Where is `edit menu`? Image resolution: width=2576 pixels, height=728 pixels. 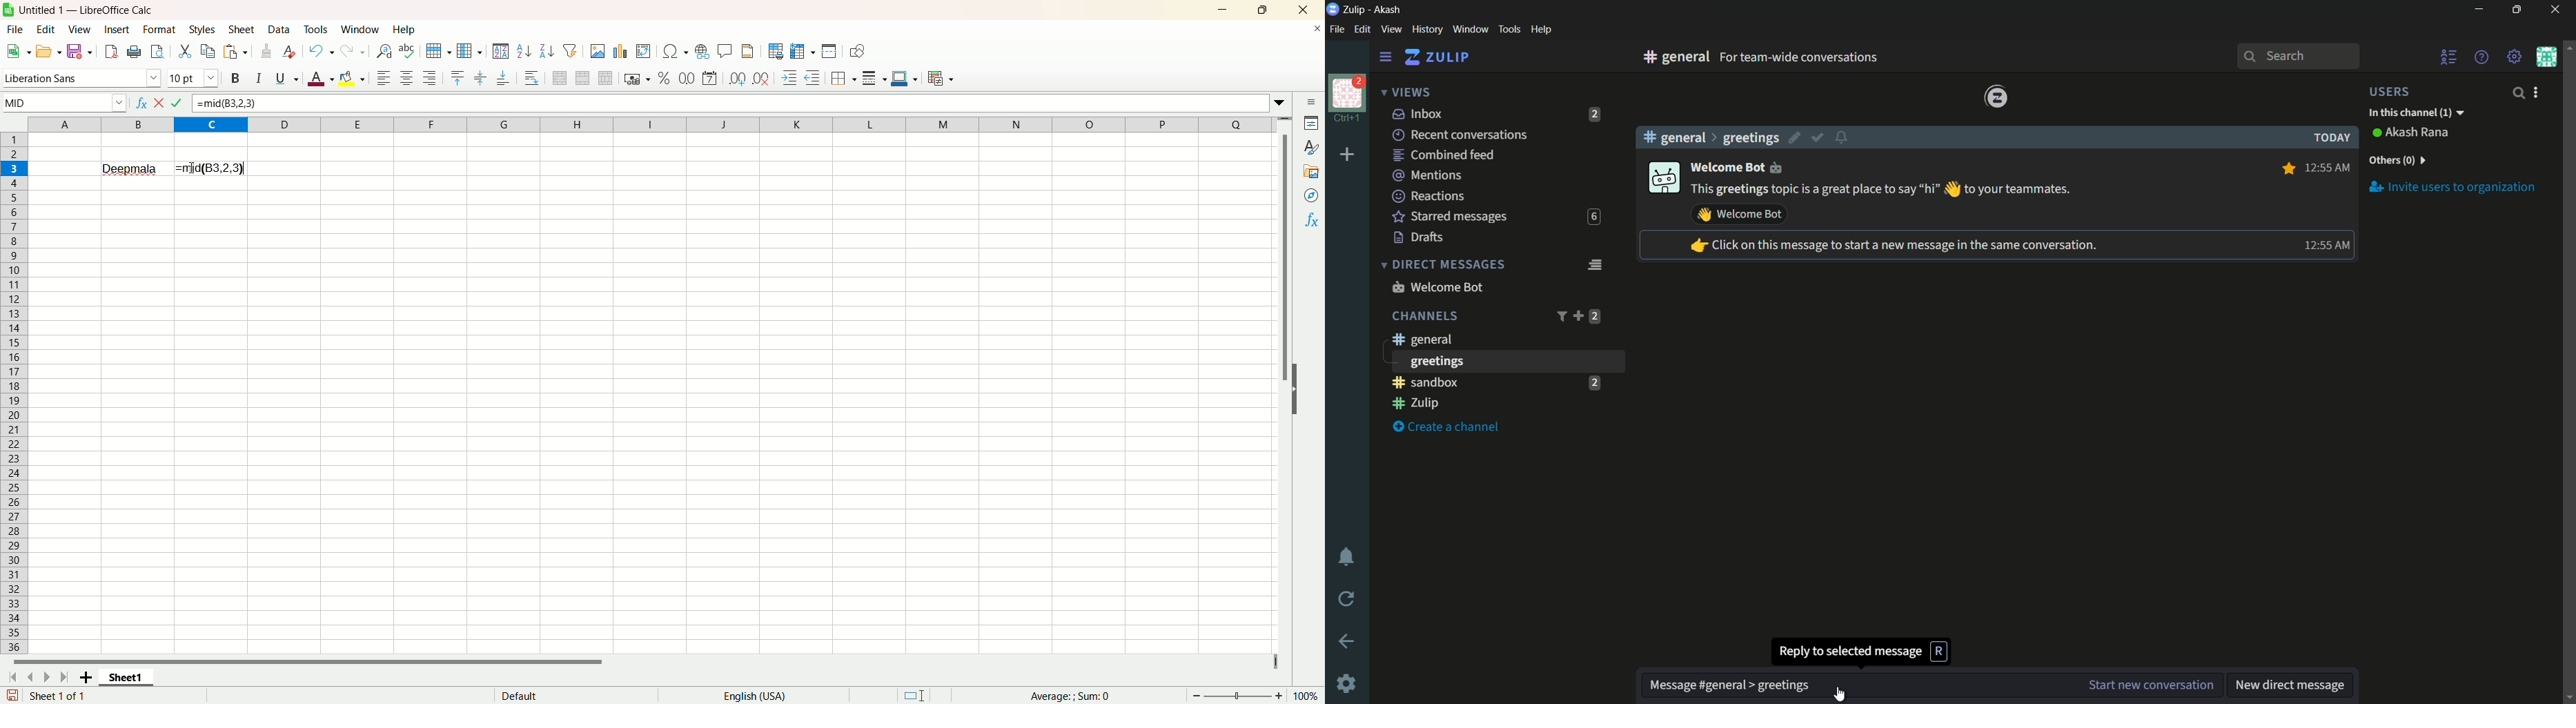
edit menu is located at coordinates (1362, 29).